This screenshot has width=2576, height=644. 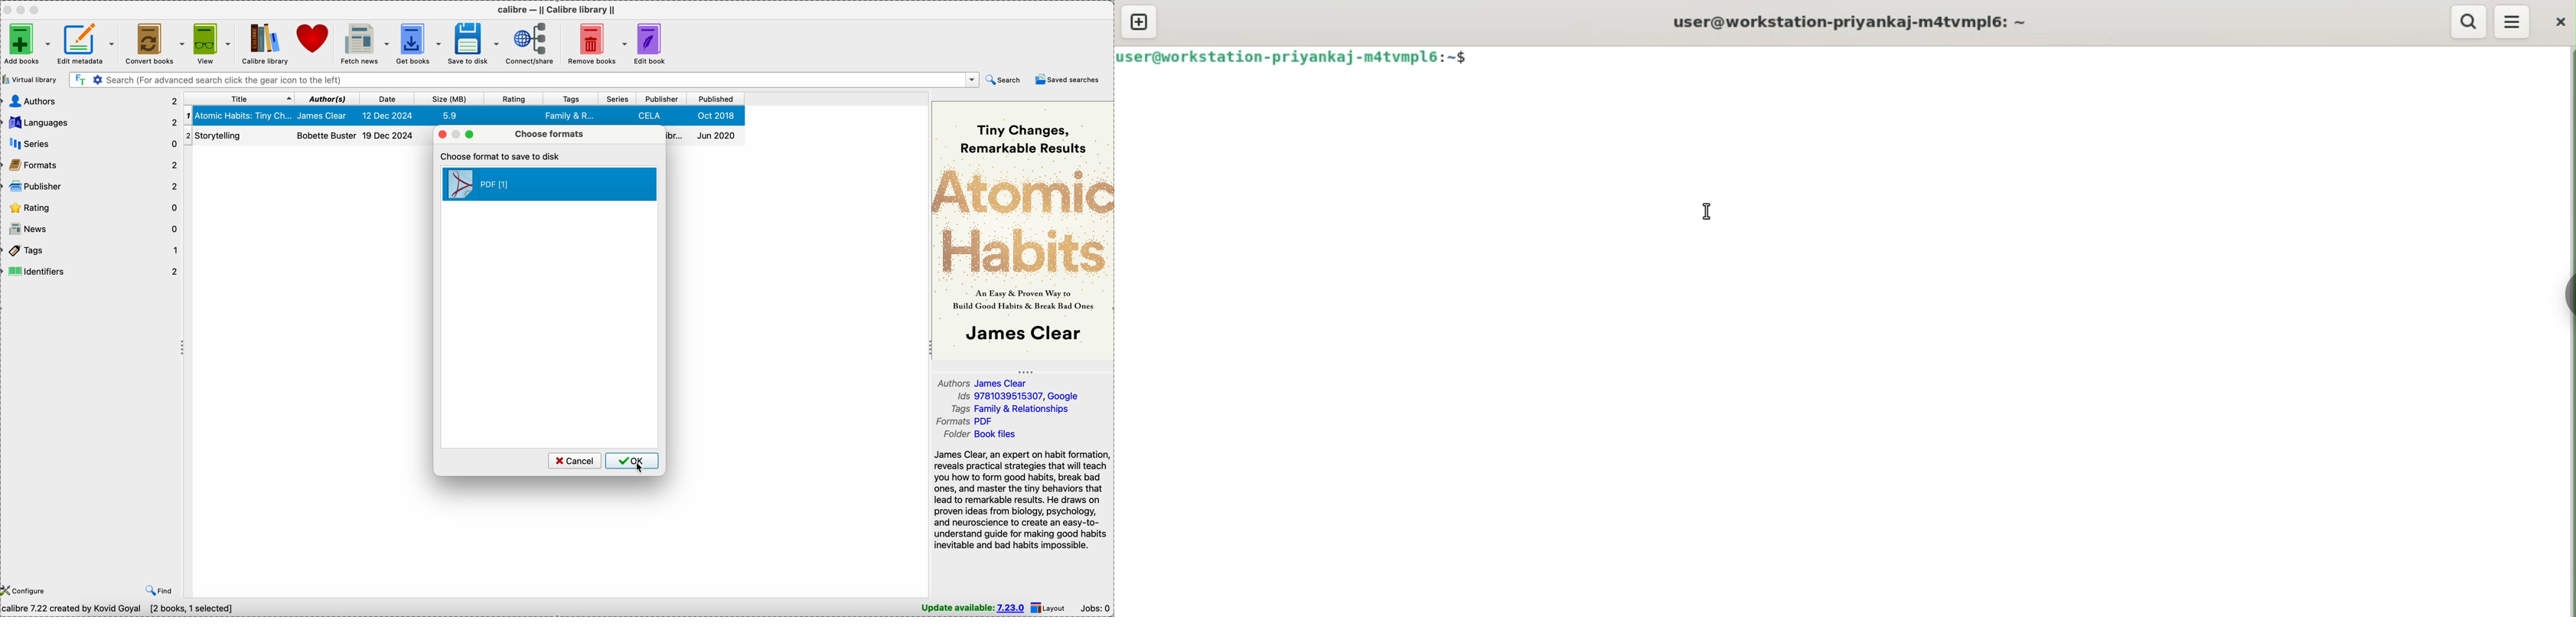 What do you see at coordinates (981, 434) in the screenshot?
I see `folder Book files` at bounding box center [981, 434].